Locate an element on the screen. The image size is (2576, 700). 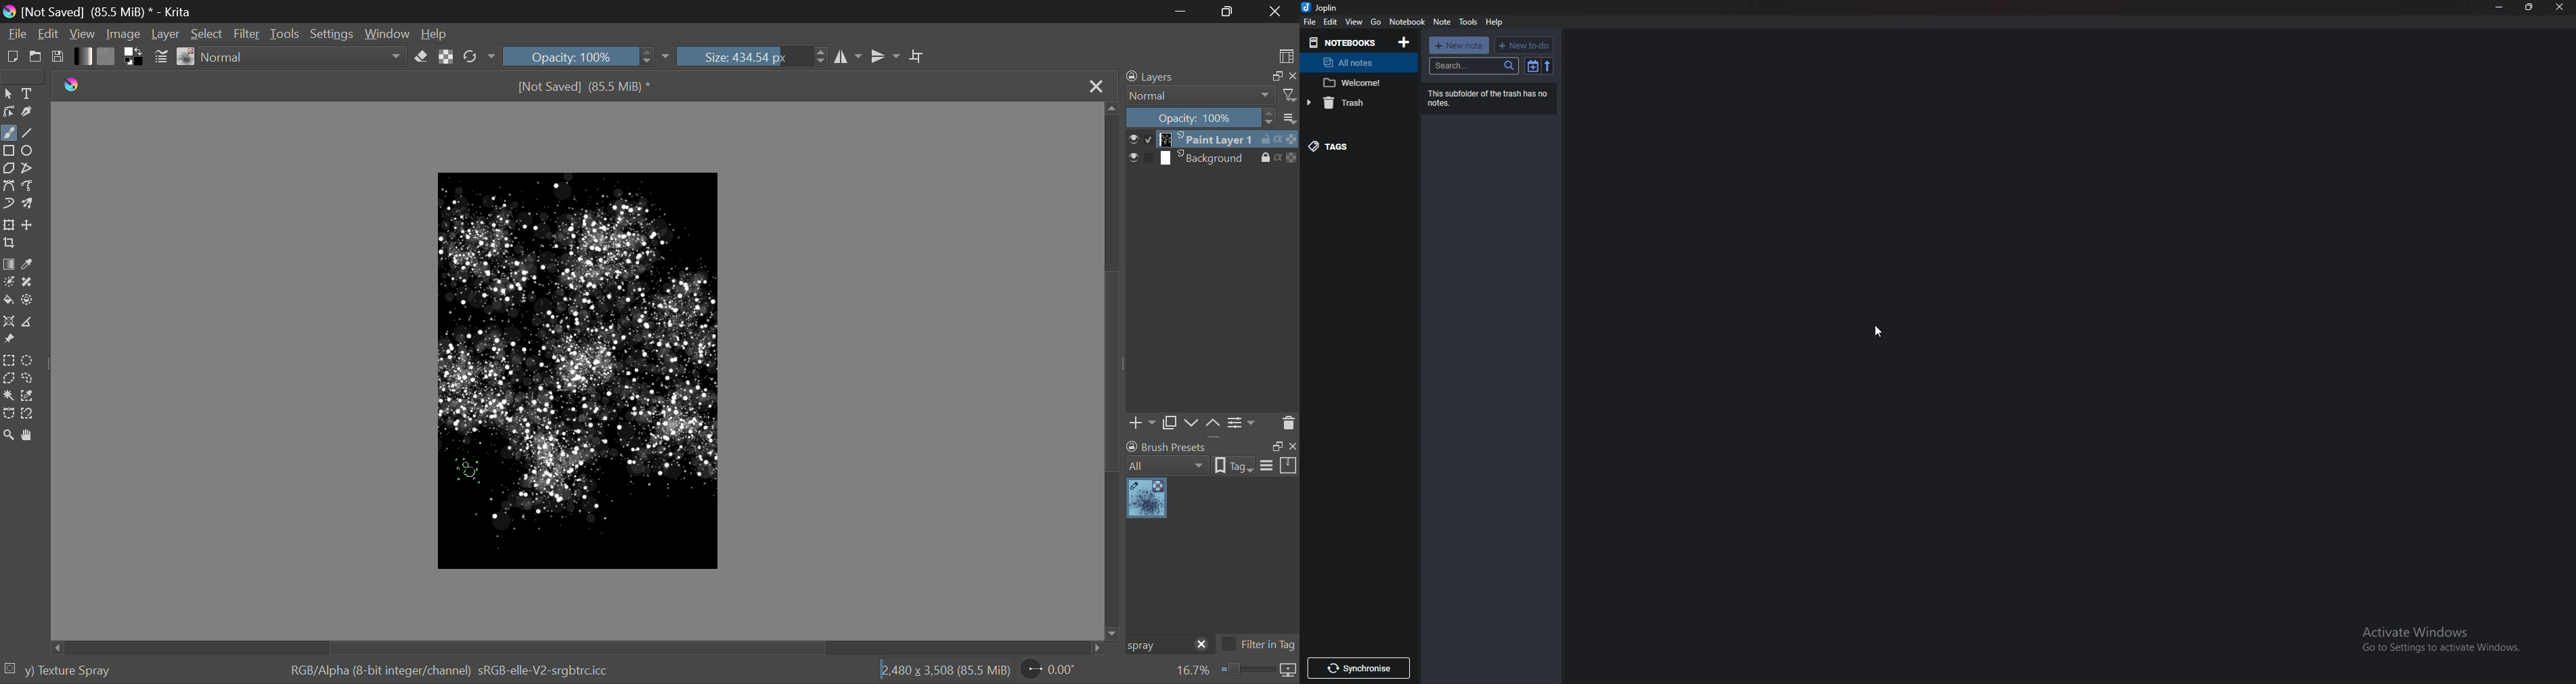
minimize is located at coordinates (2499, 7).